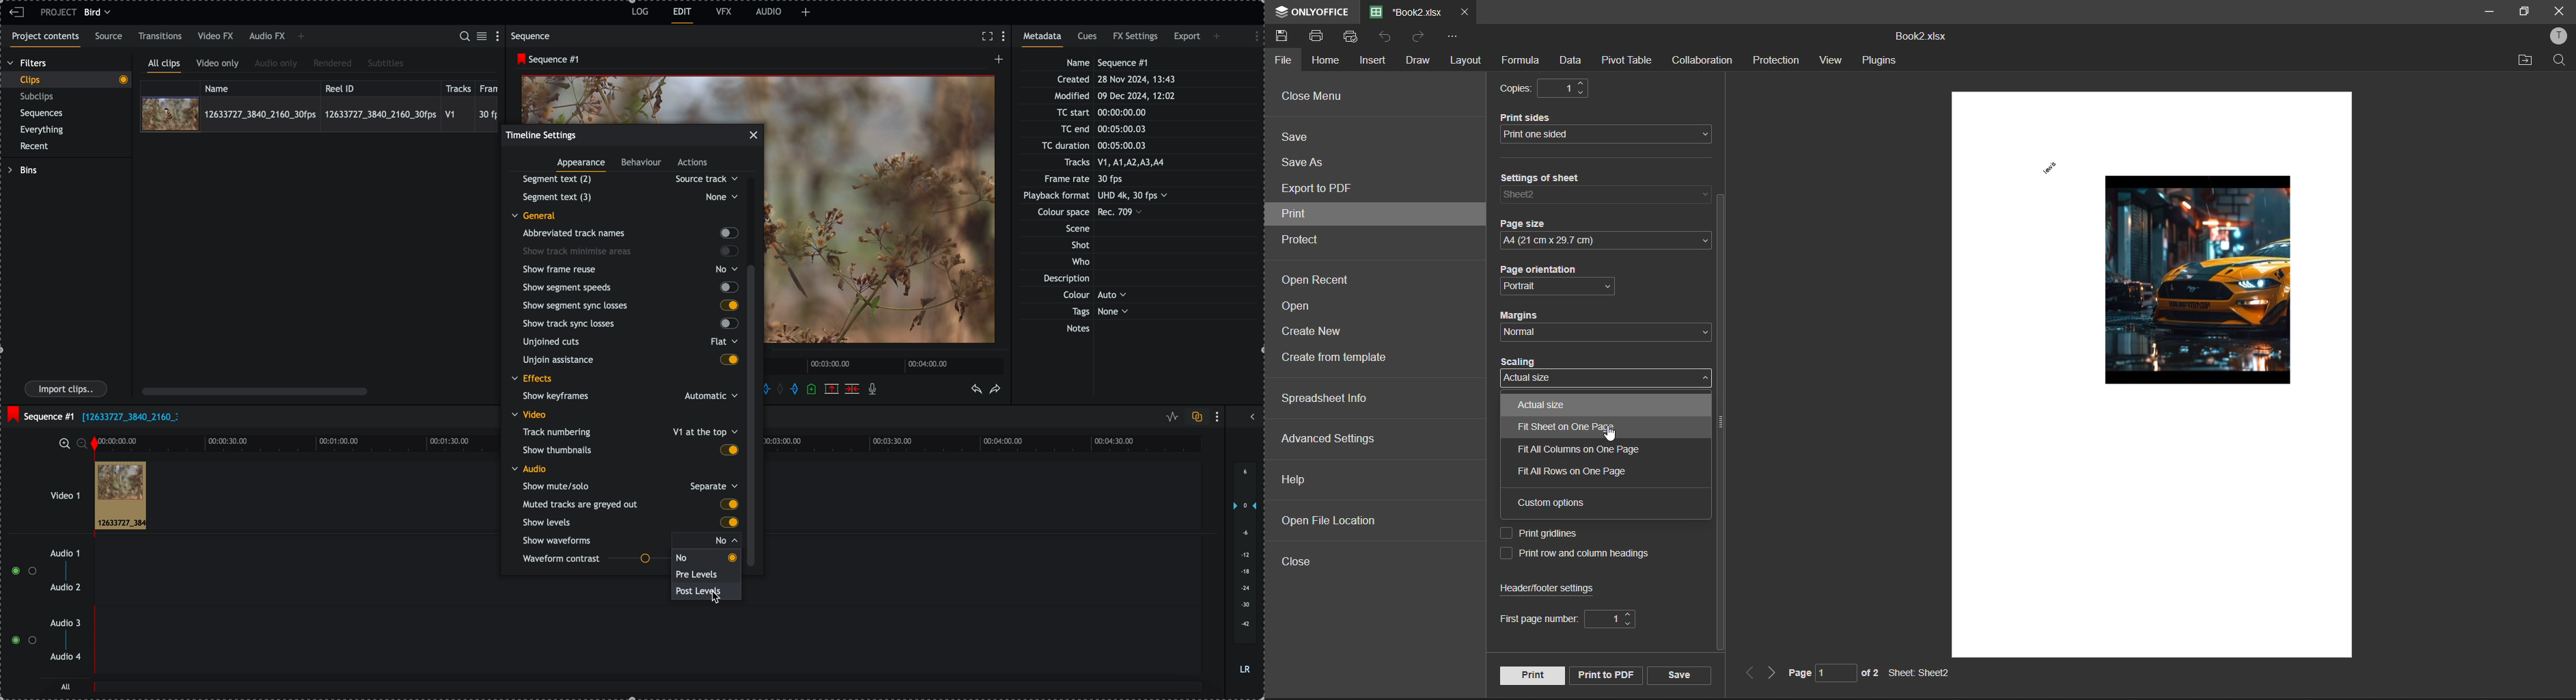 Image resolution: width=2576 pixels, height=700 pixels. Describe the element at coordinates (52, 491) in the screenshot. I see `video 1` at that location.